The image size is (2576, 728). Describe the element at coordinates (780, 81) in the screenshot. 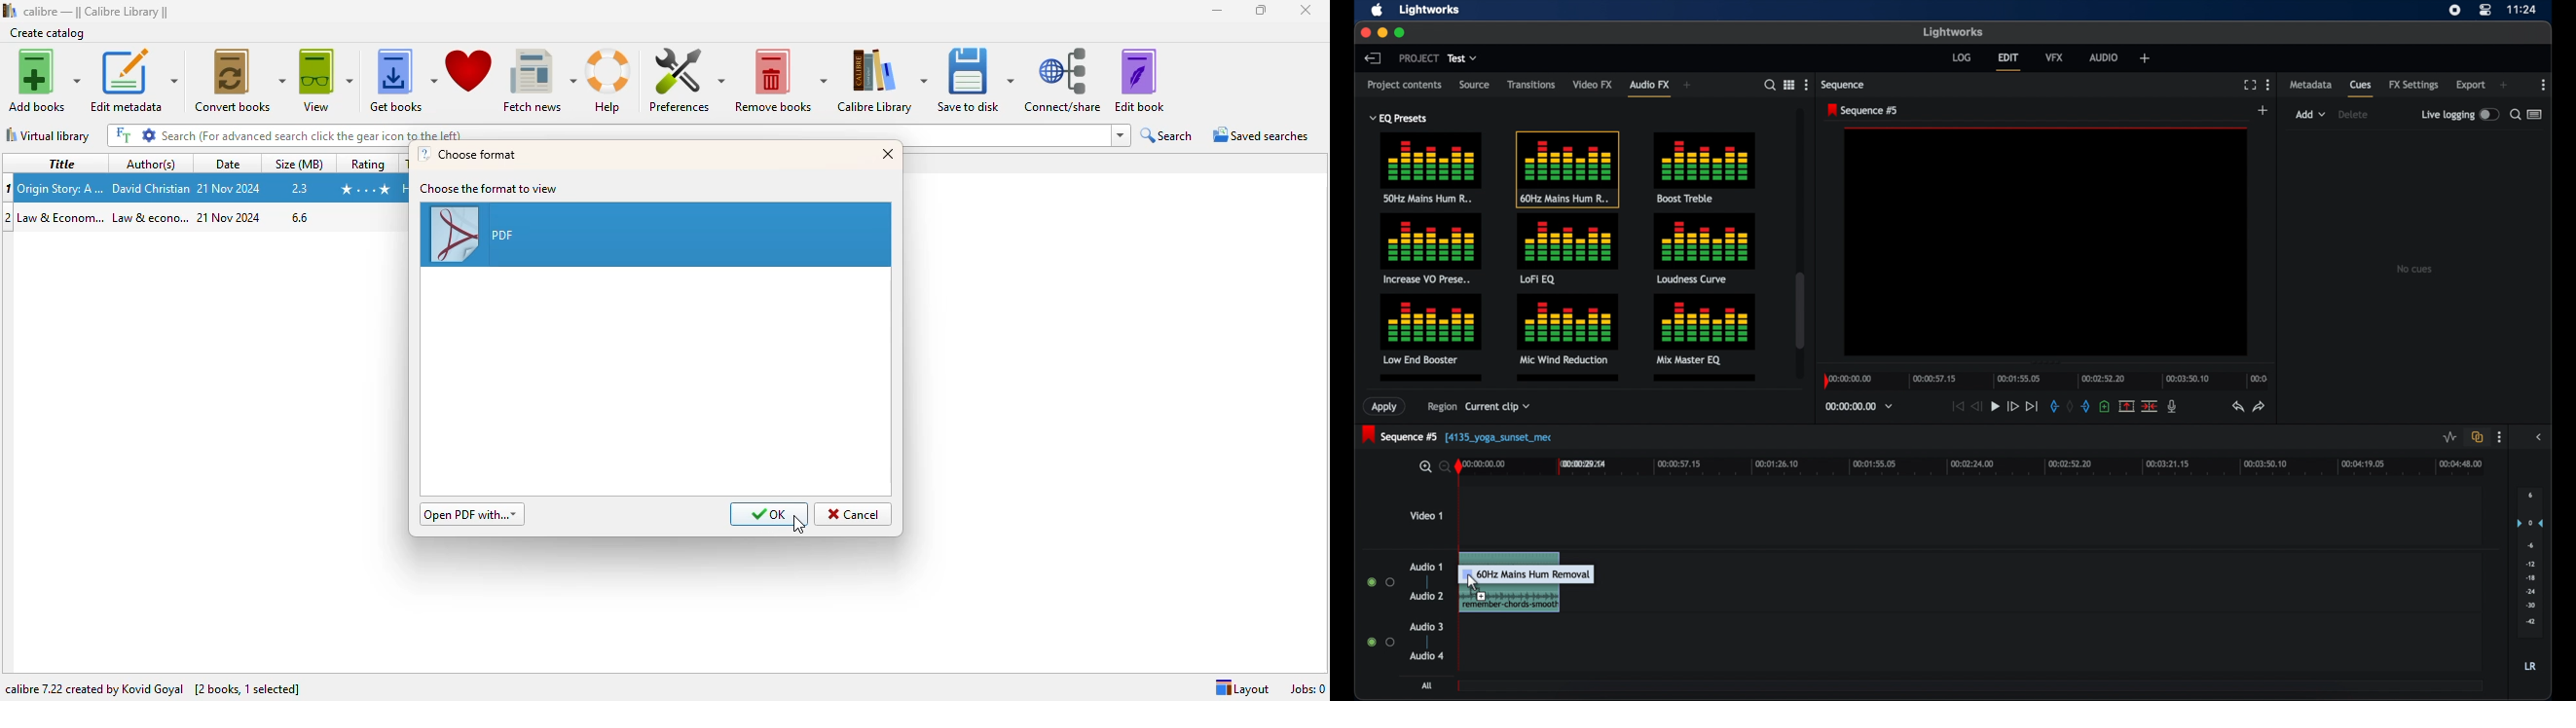

I see `remove books` at that location.